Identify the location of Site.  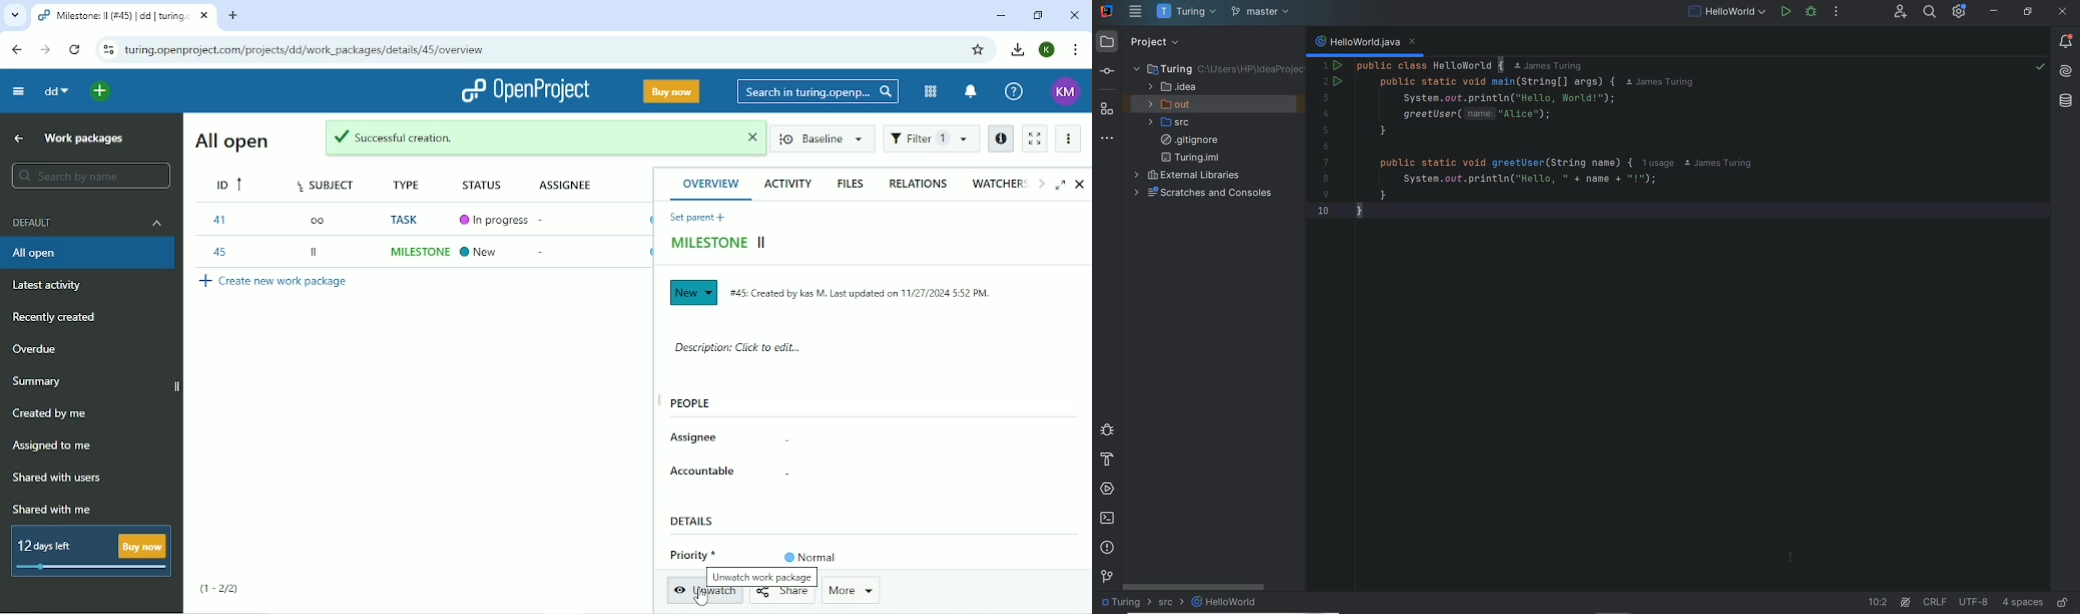
(306, 51).